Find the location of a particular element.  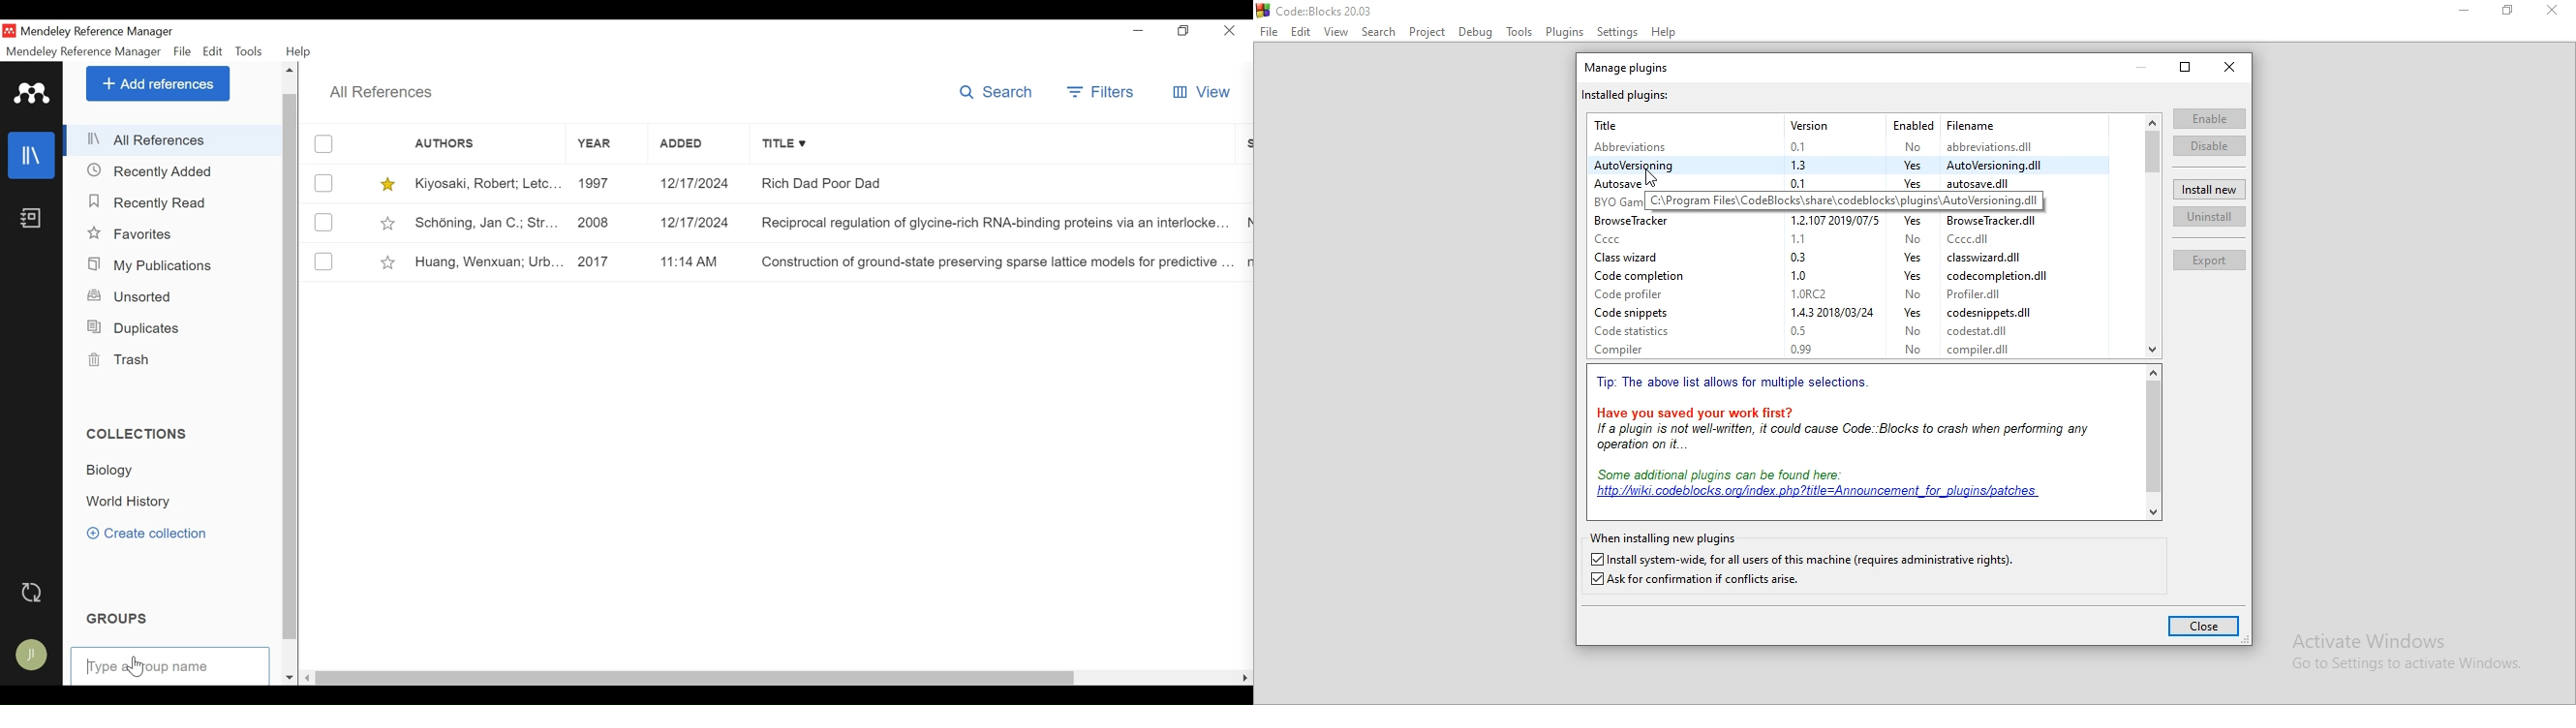

View is located at coordinates (1200, 91).